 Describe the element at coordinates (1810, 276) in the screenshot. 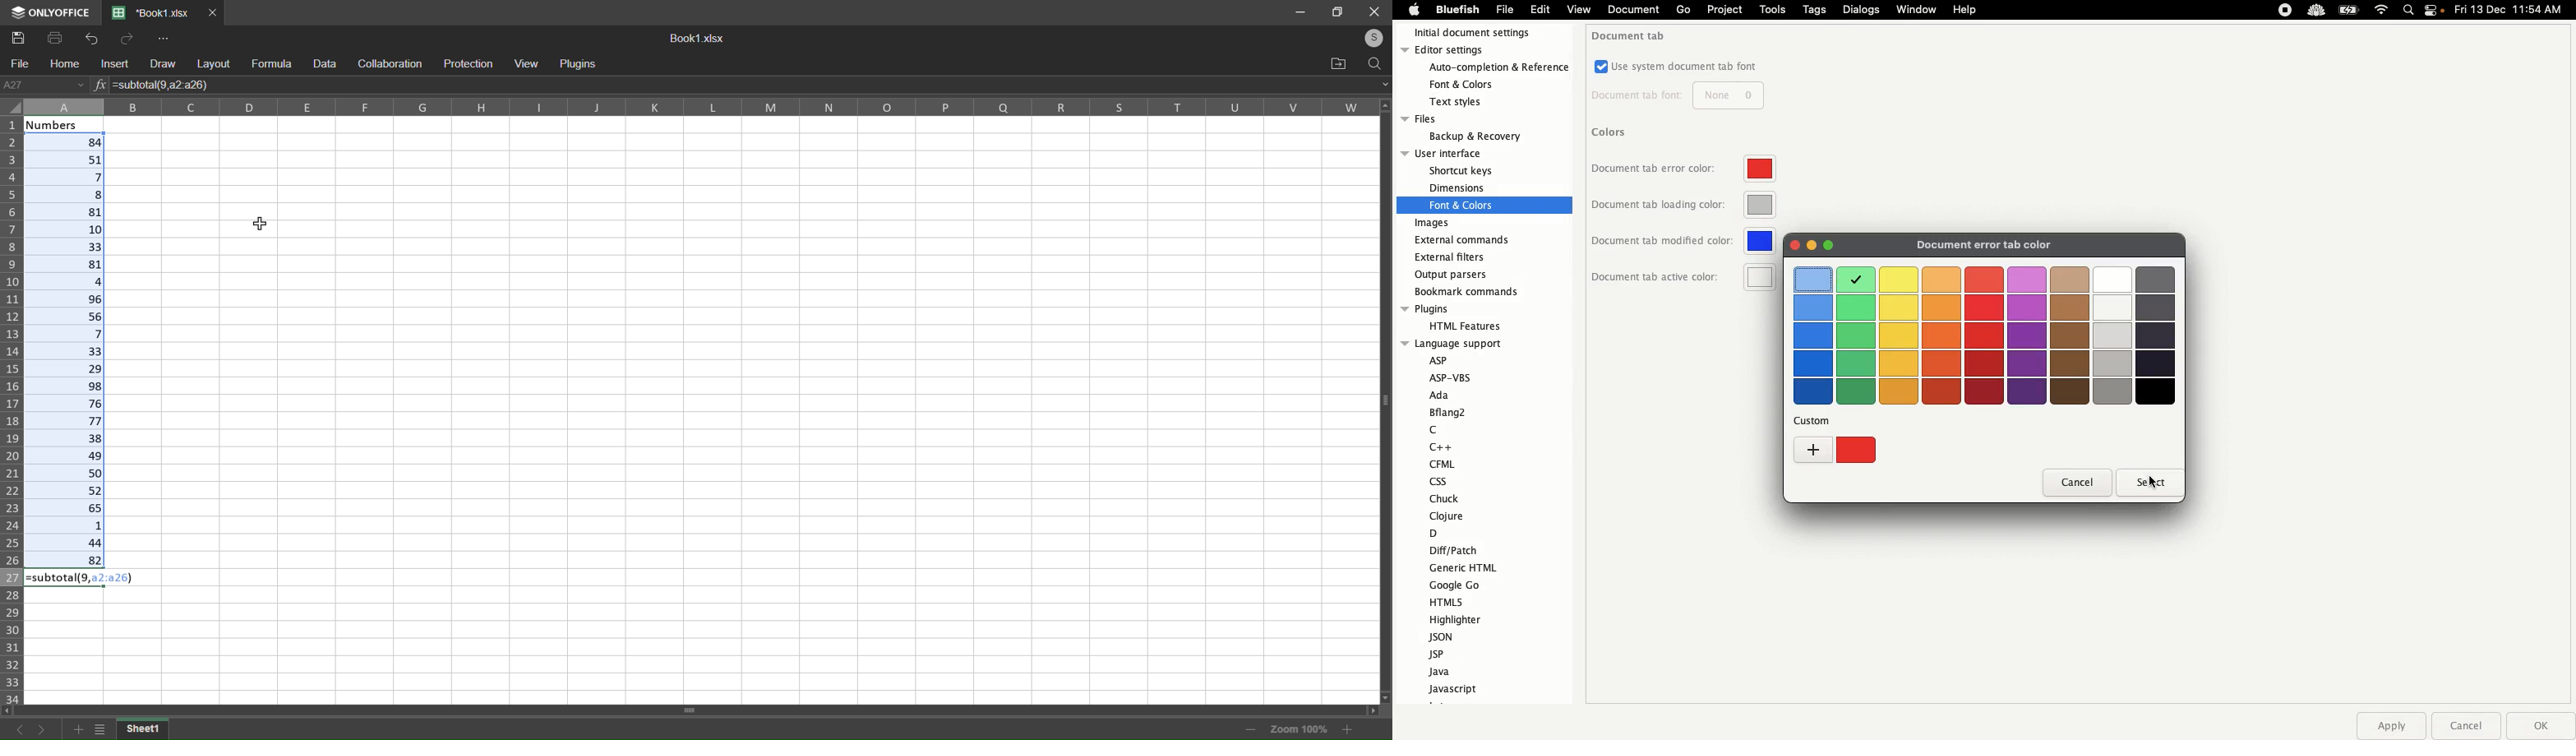

I see `color` at that location.